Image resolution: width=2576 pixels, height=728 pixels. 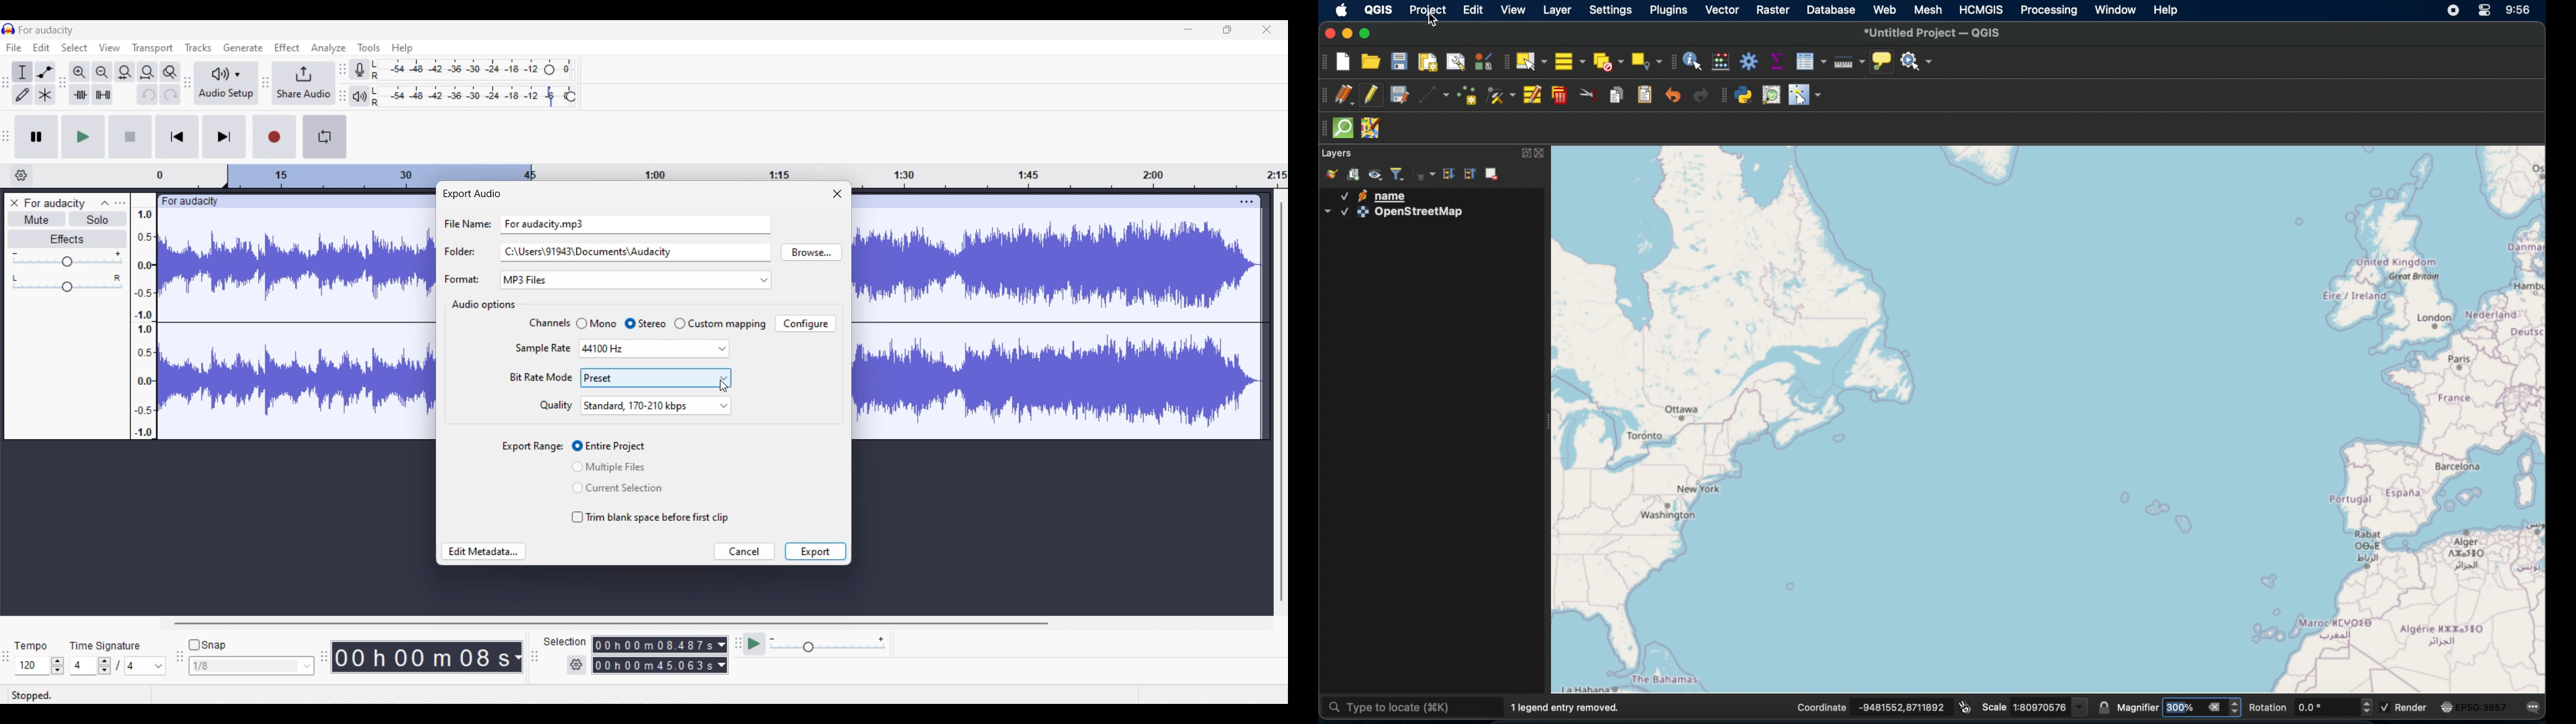 What do you see at coordinates (577, 665) in the screenshot?
I see `Selection settings` at bounding box center [577, 665].